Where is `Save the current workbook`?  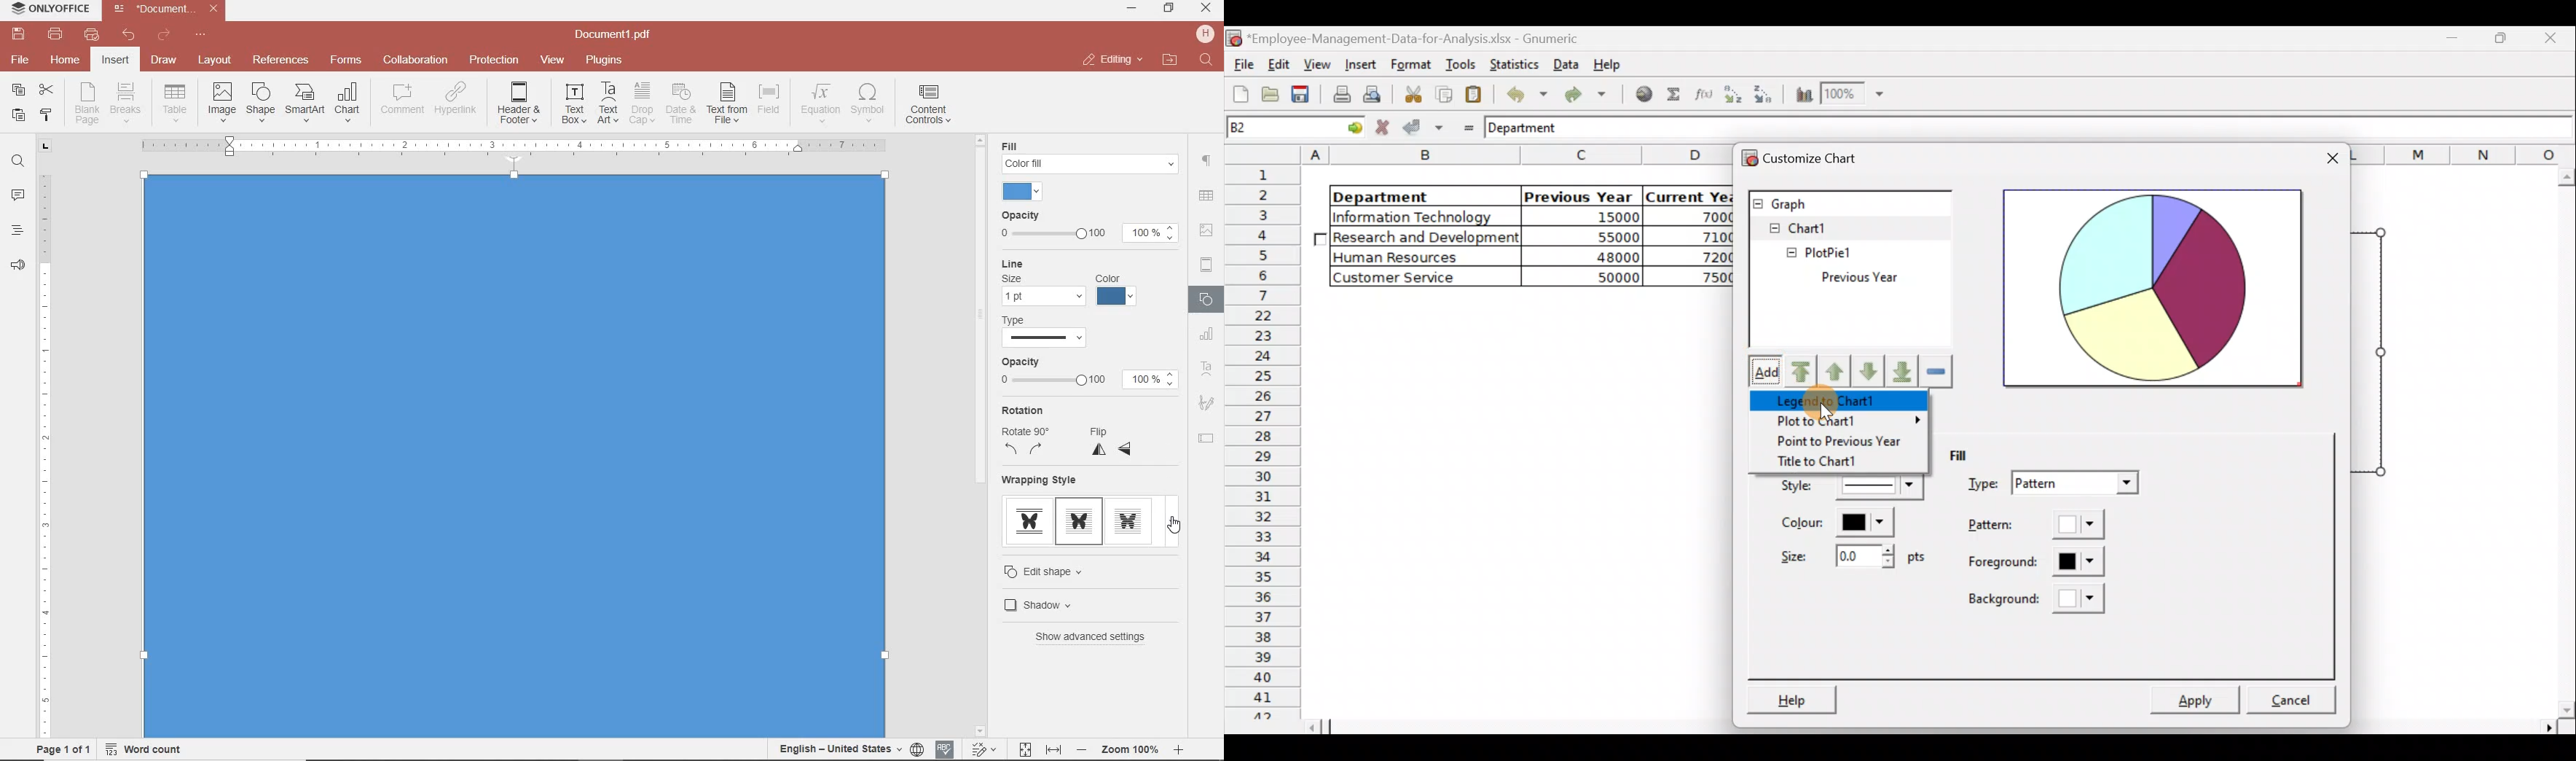
Save the current workbook is located at coordinates (1301, 95).